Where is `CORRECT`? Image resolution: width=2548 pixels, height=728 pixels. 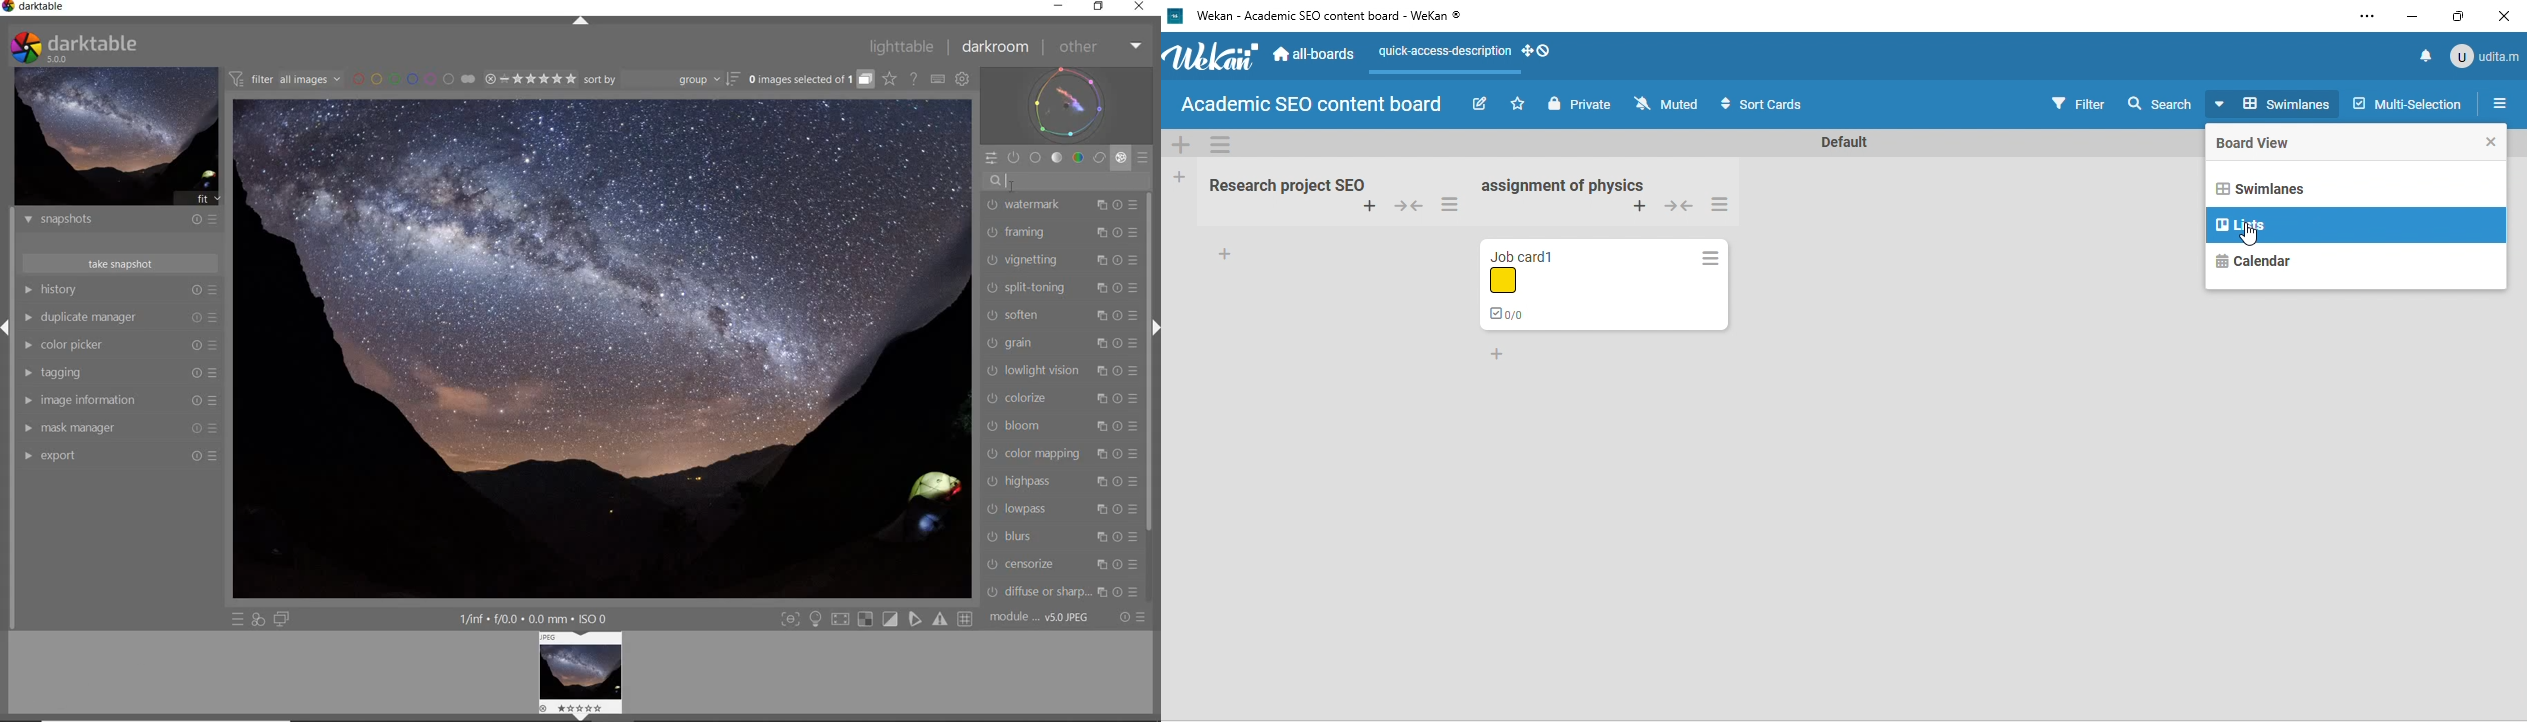 CORRECT is located at coordinates (1100, 158).